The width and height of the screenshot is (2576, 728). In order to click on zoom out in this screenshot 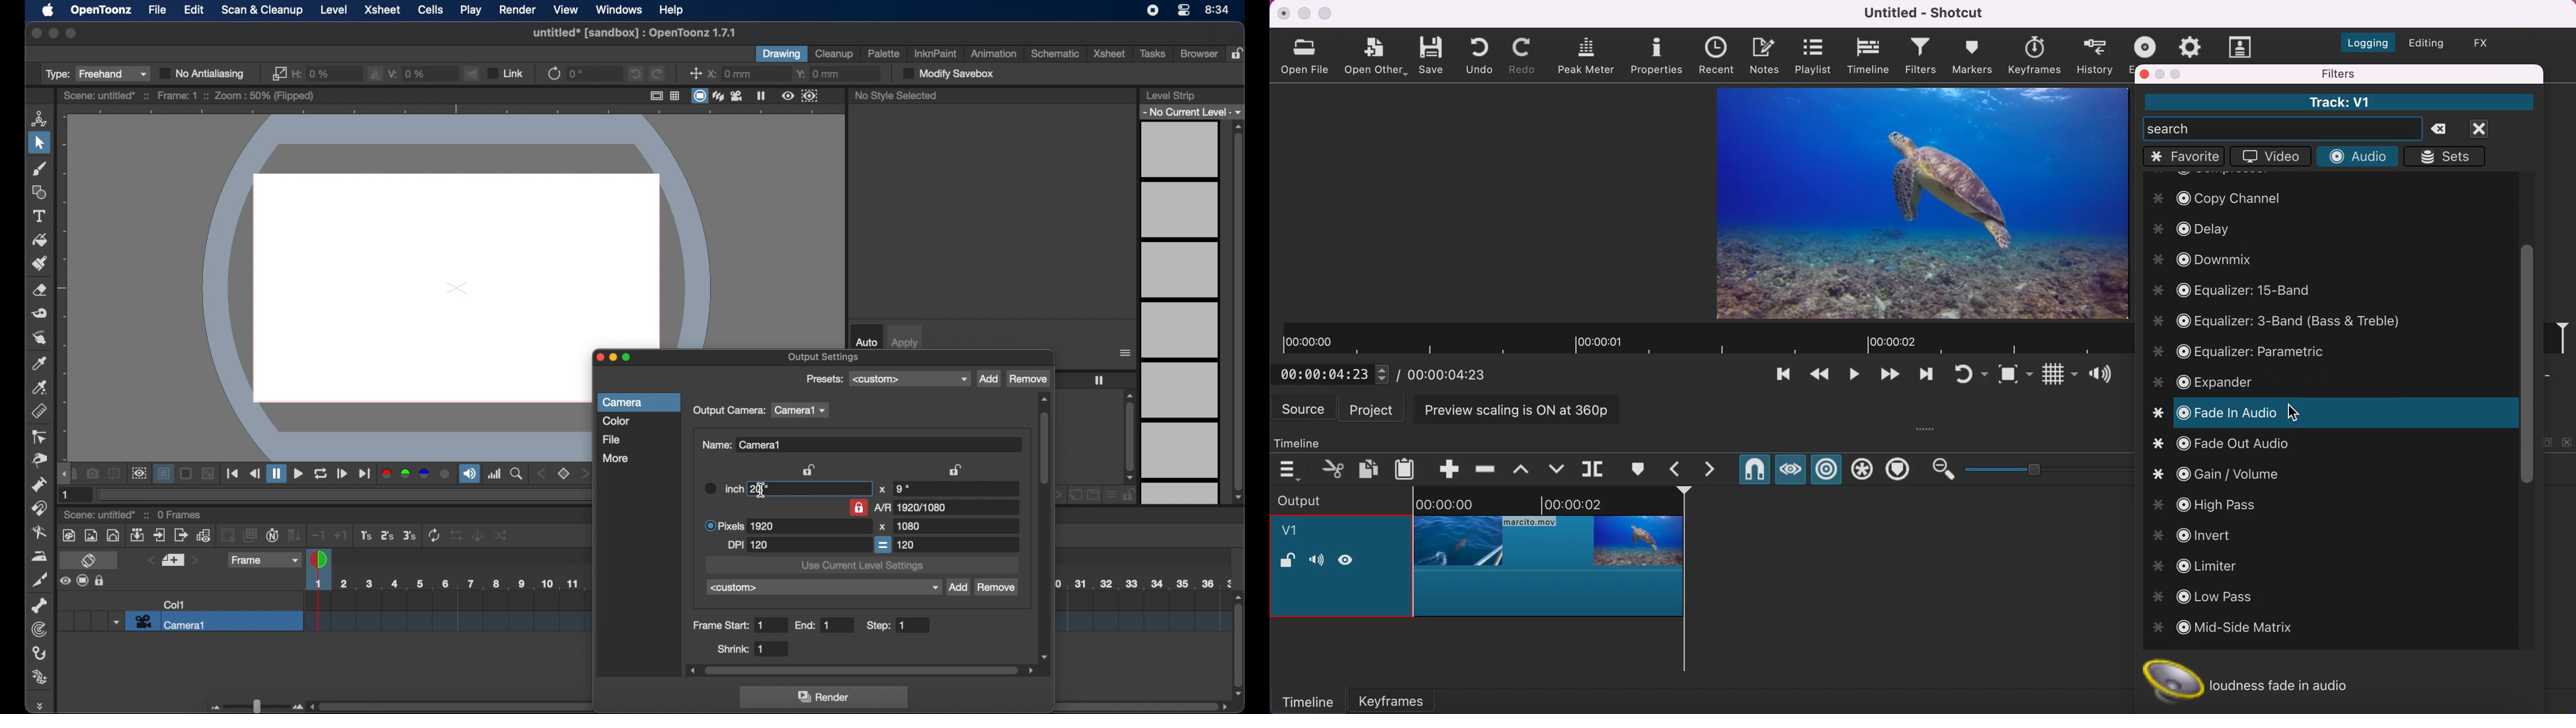, I will do `click(1942, 469)`.